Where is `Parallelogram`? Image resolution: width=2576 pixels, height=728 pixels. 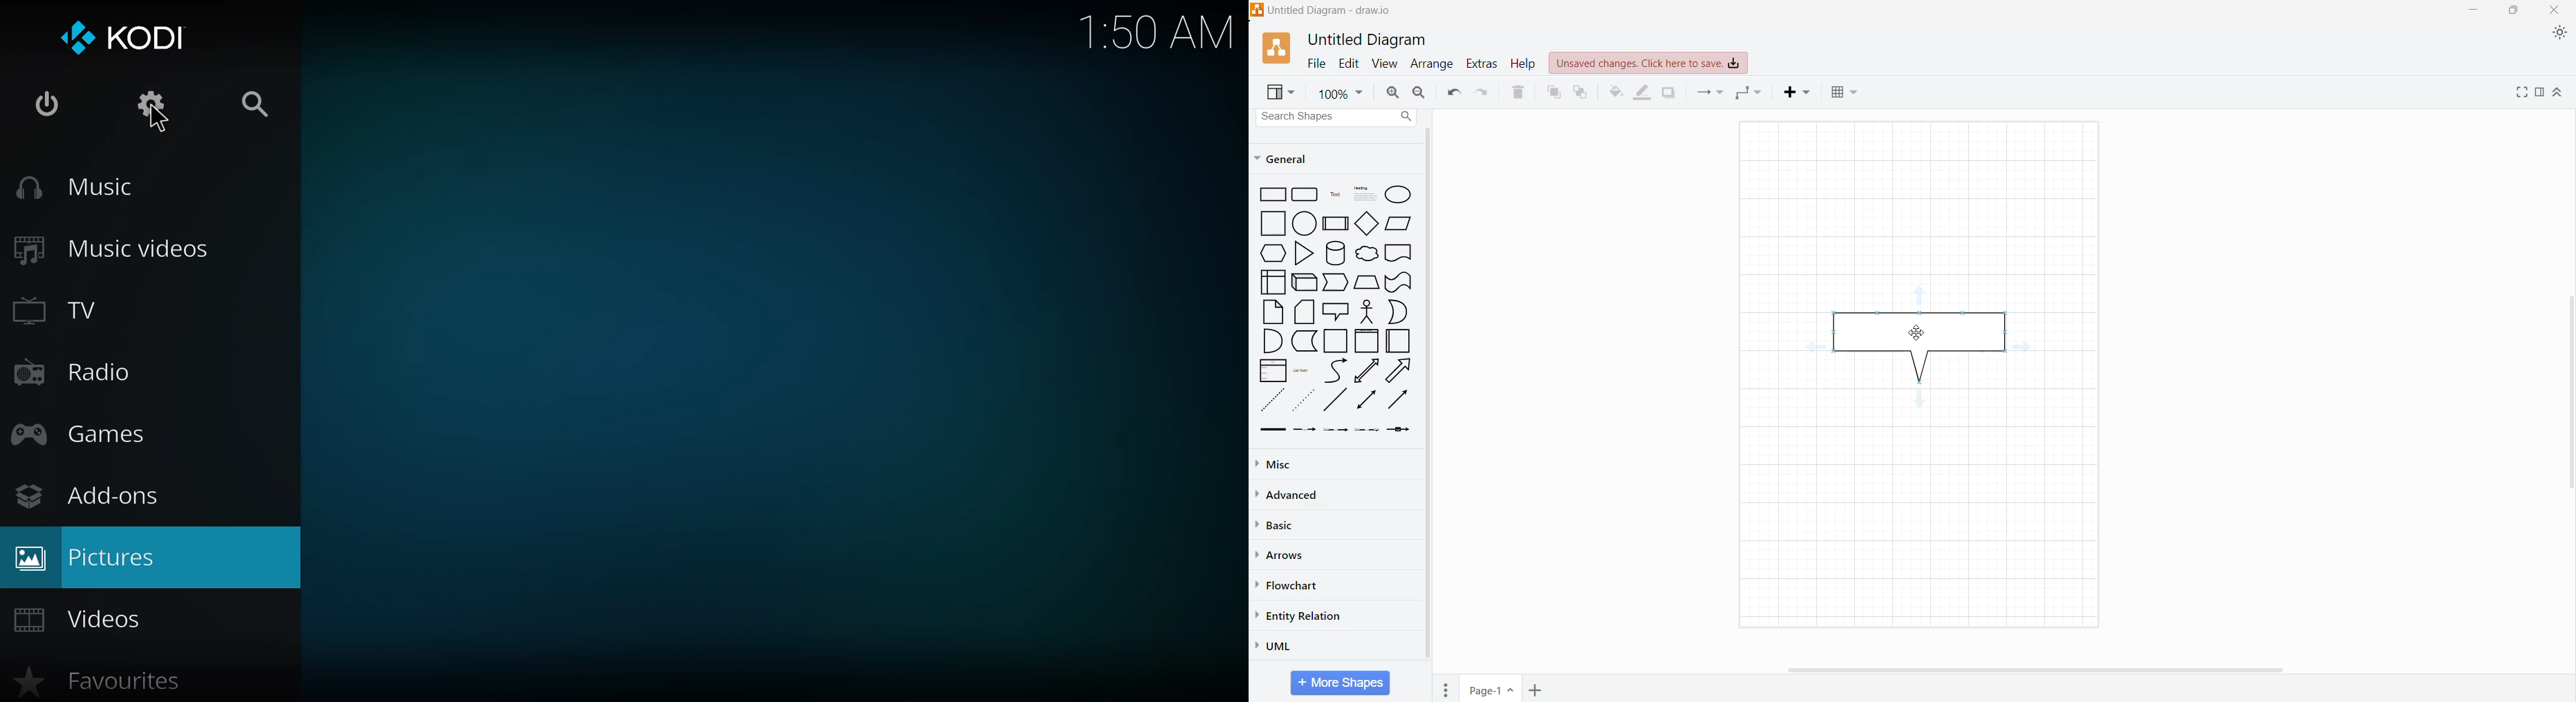 Parallelogram is located at coordinates (1399, 223).